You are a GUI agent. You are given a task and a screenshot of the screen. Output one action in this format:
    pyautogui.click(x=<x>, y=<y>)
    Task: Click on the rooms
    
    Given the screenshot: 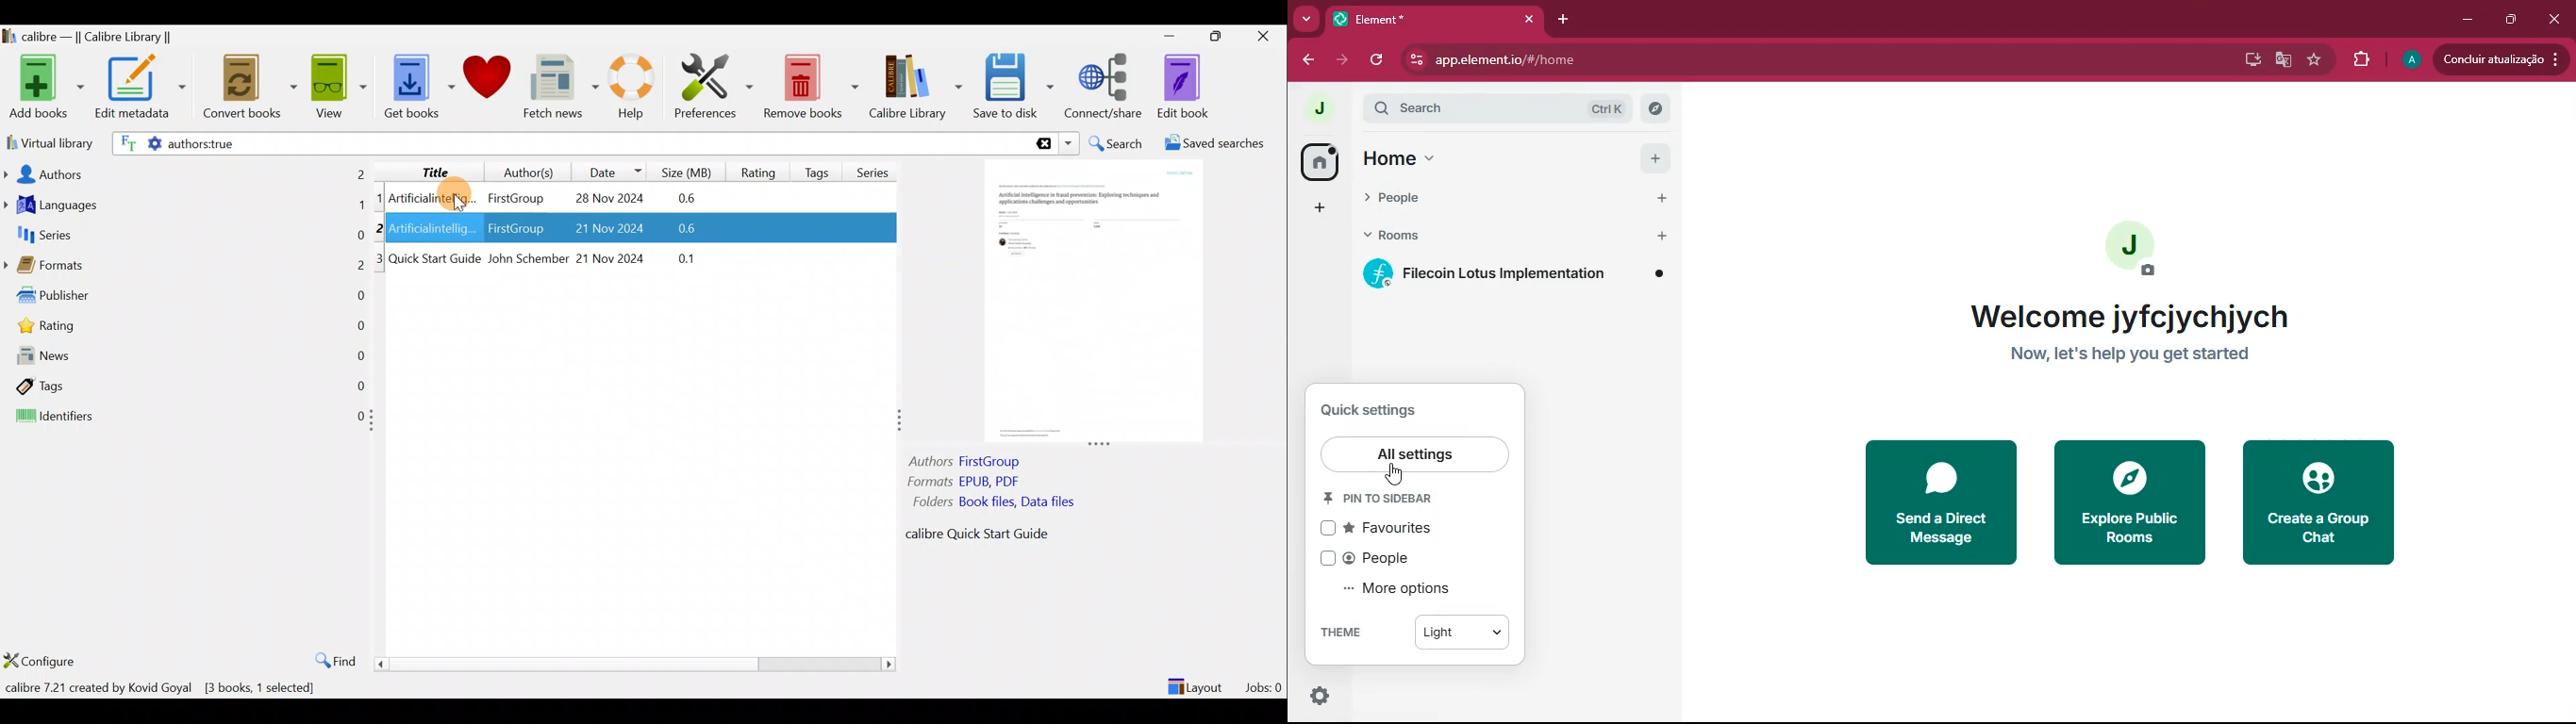 What is the action you would take?
    pyautogui.click(x=1516, y=236)
    